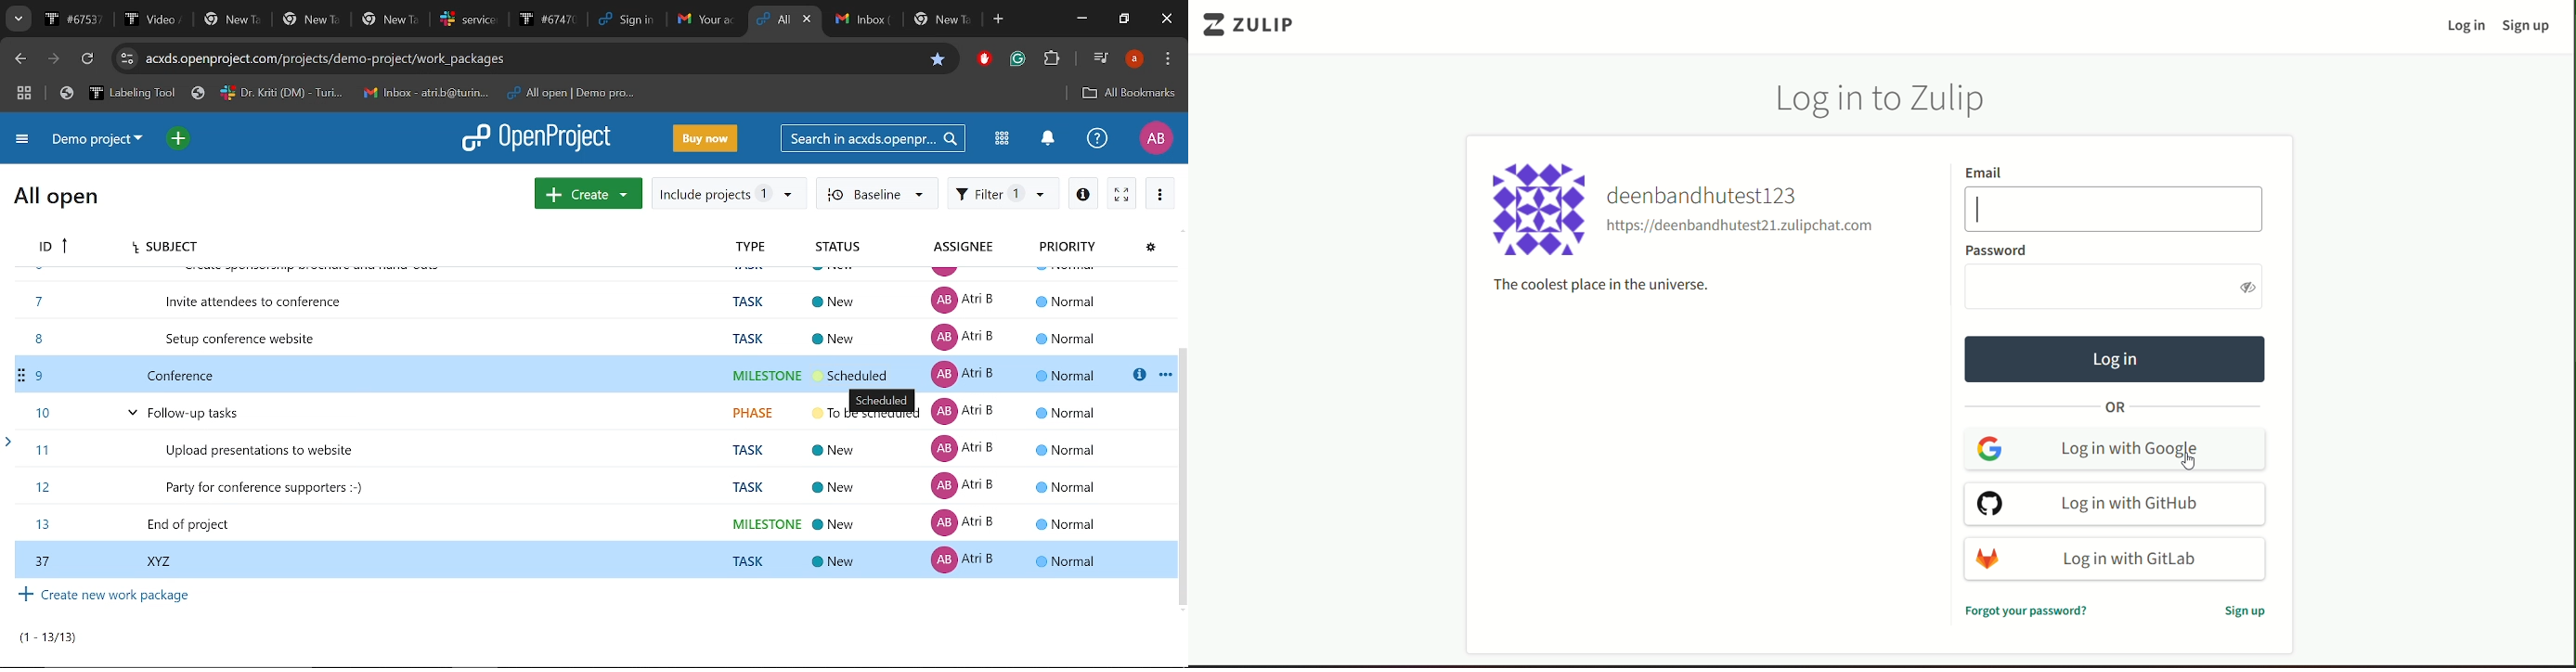 This screenshot has width=2576, height=672. I want to click on Cursor, so click(2191, 462).